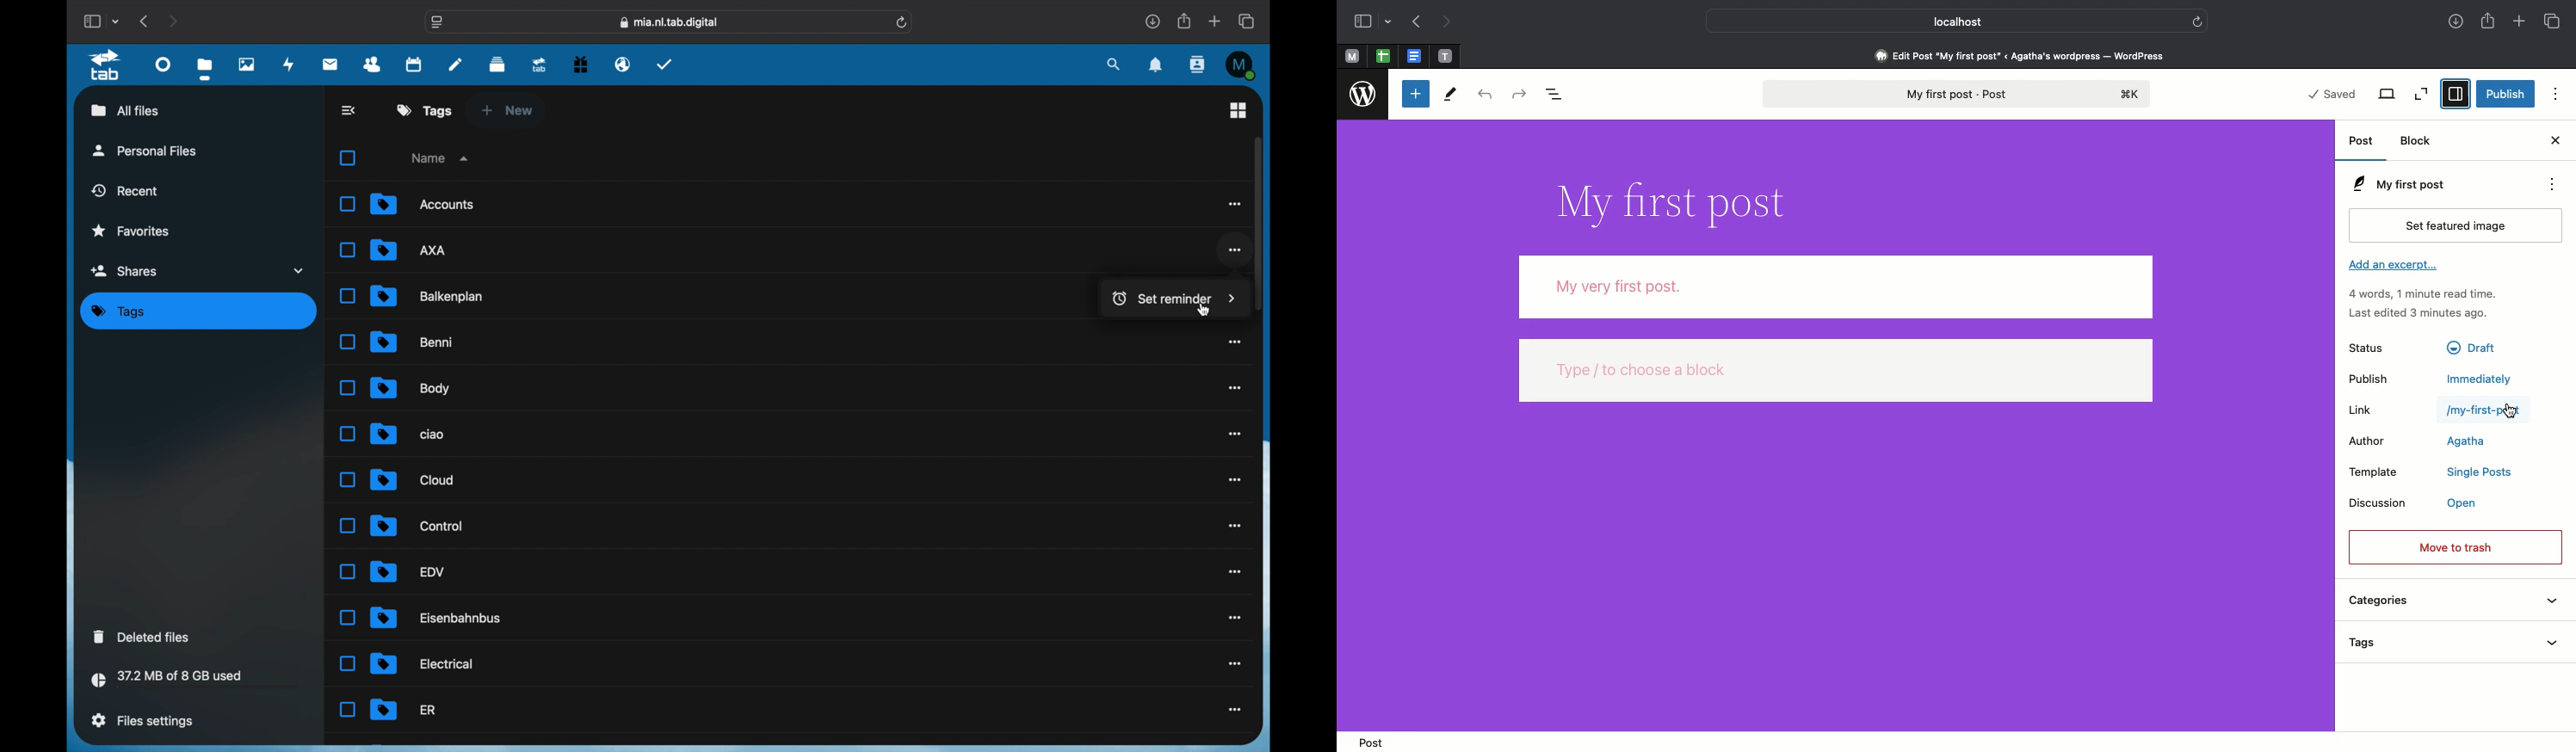  I want to click on deck, so click(498, 63).